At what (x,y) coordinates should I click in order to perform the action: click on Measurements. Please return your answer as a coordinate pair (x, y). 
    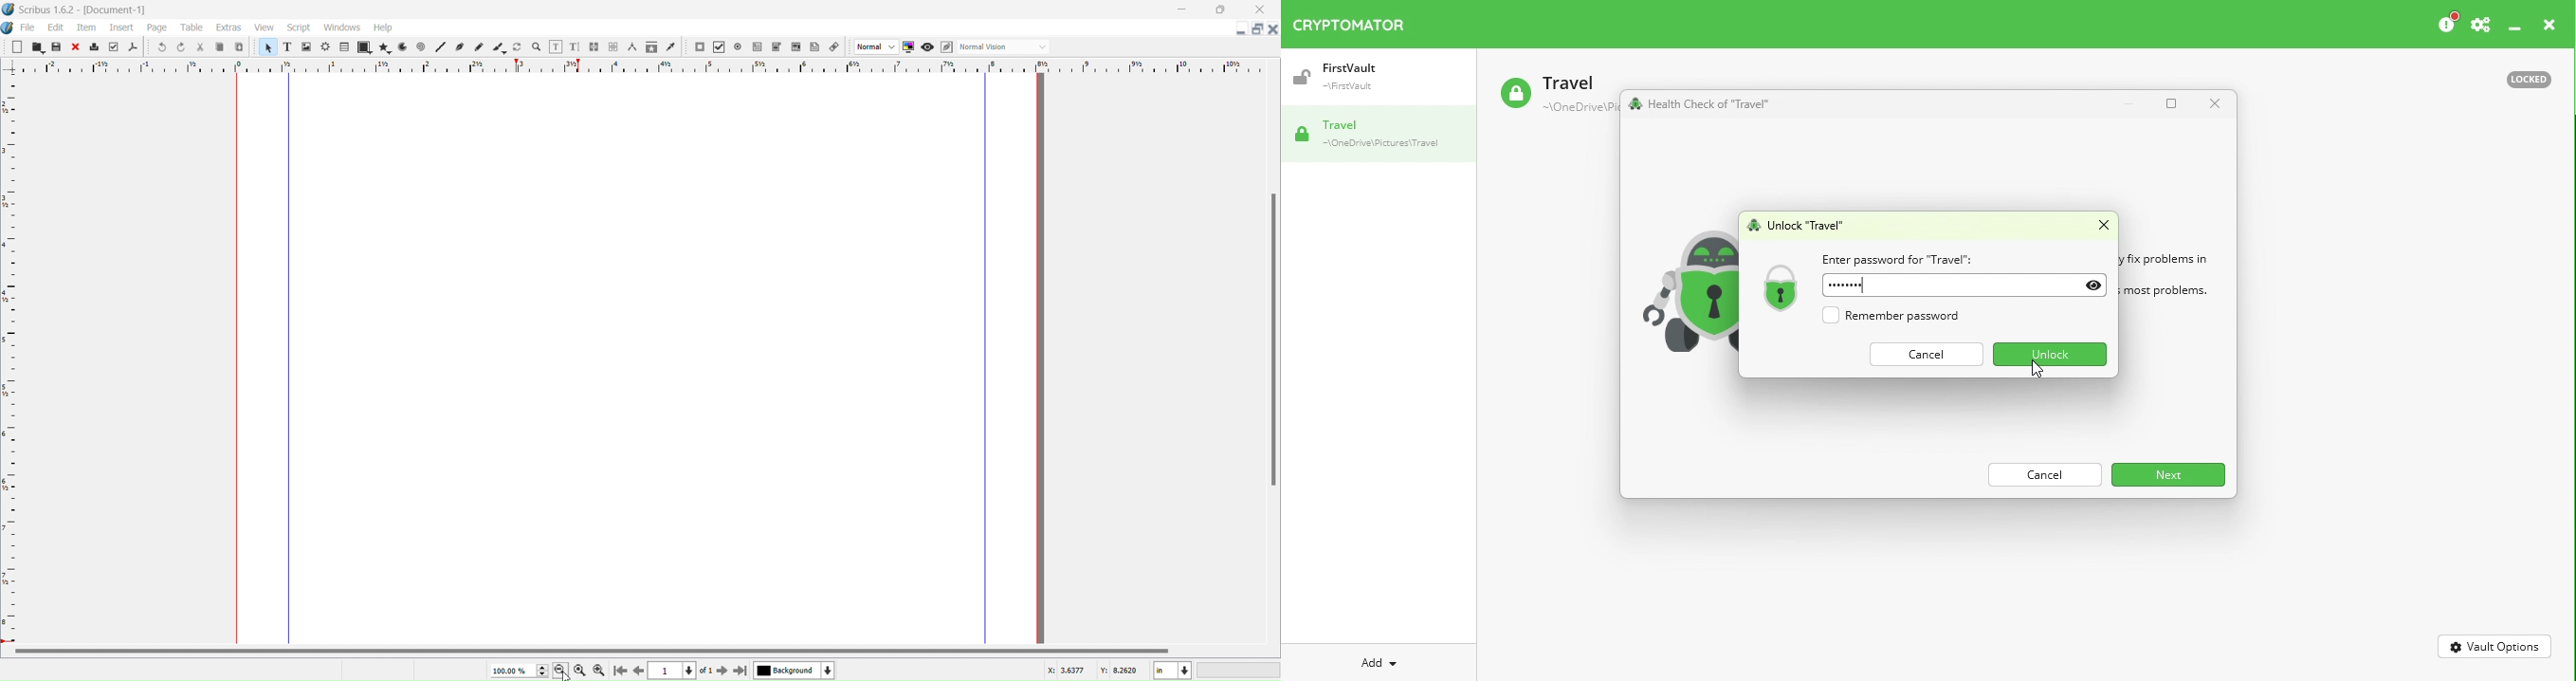
    Looking at the image, I should click on (633, 47).